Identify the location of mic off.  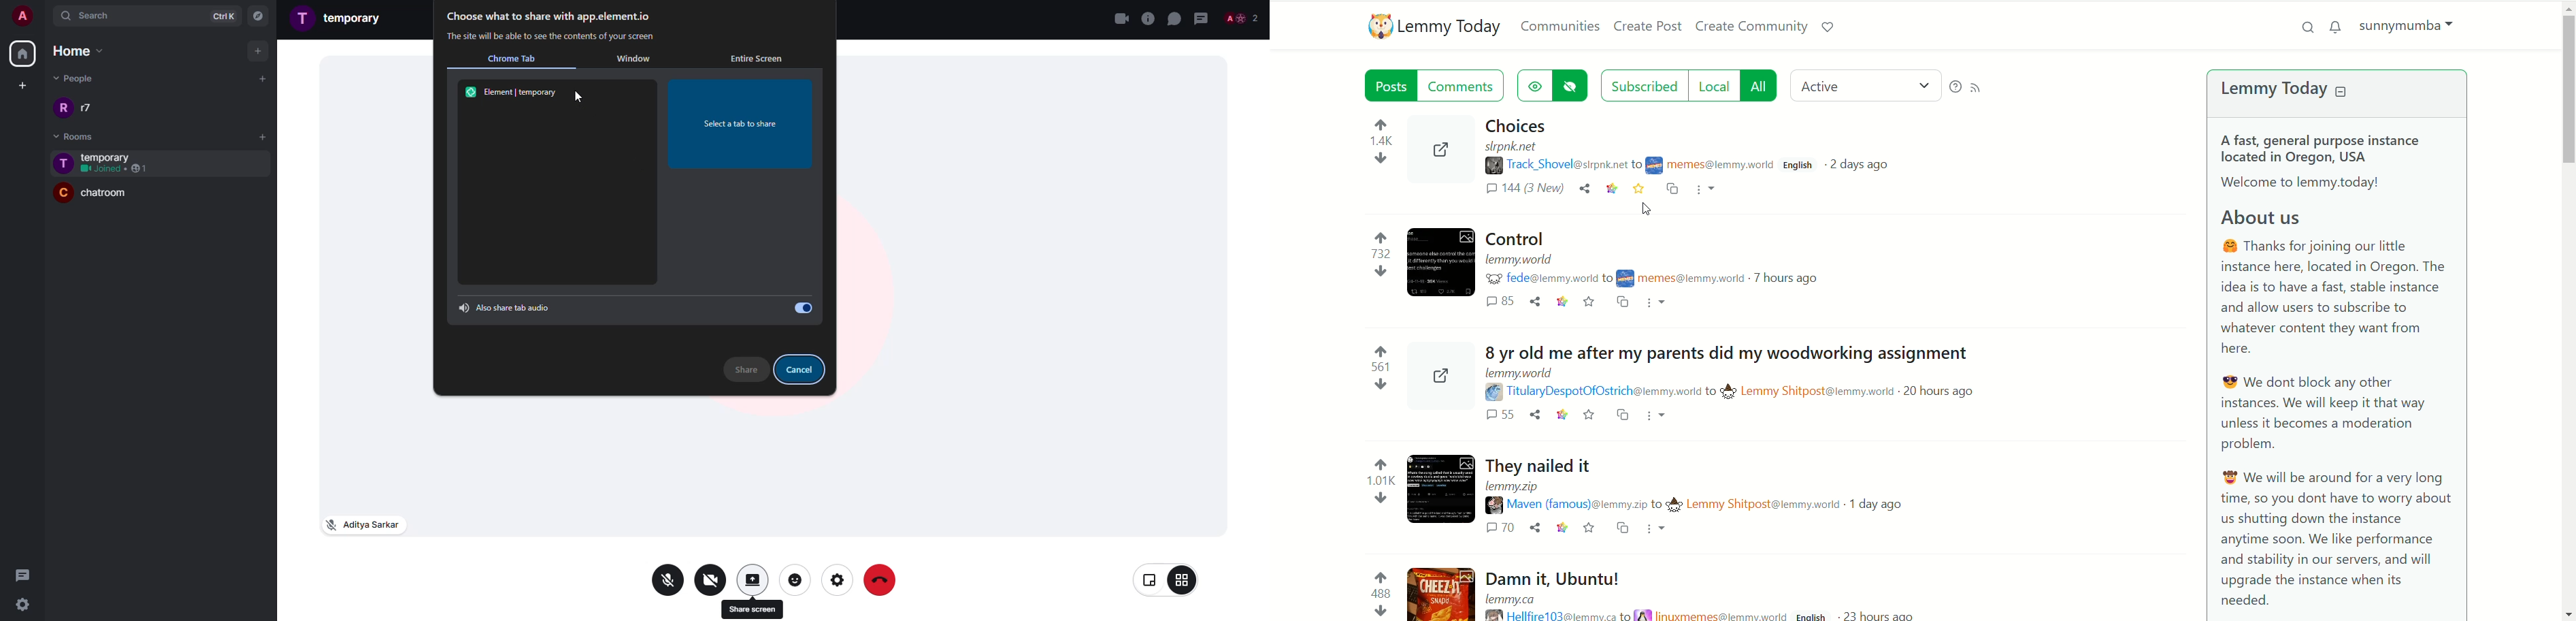
(669, 581).